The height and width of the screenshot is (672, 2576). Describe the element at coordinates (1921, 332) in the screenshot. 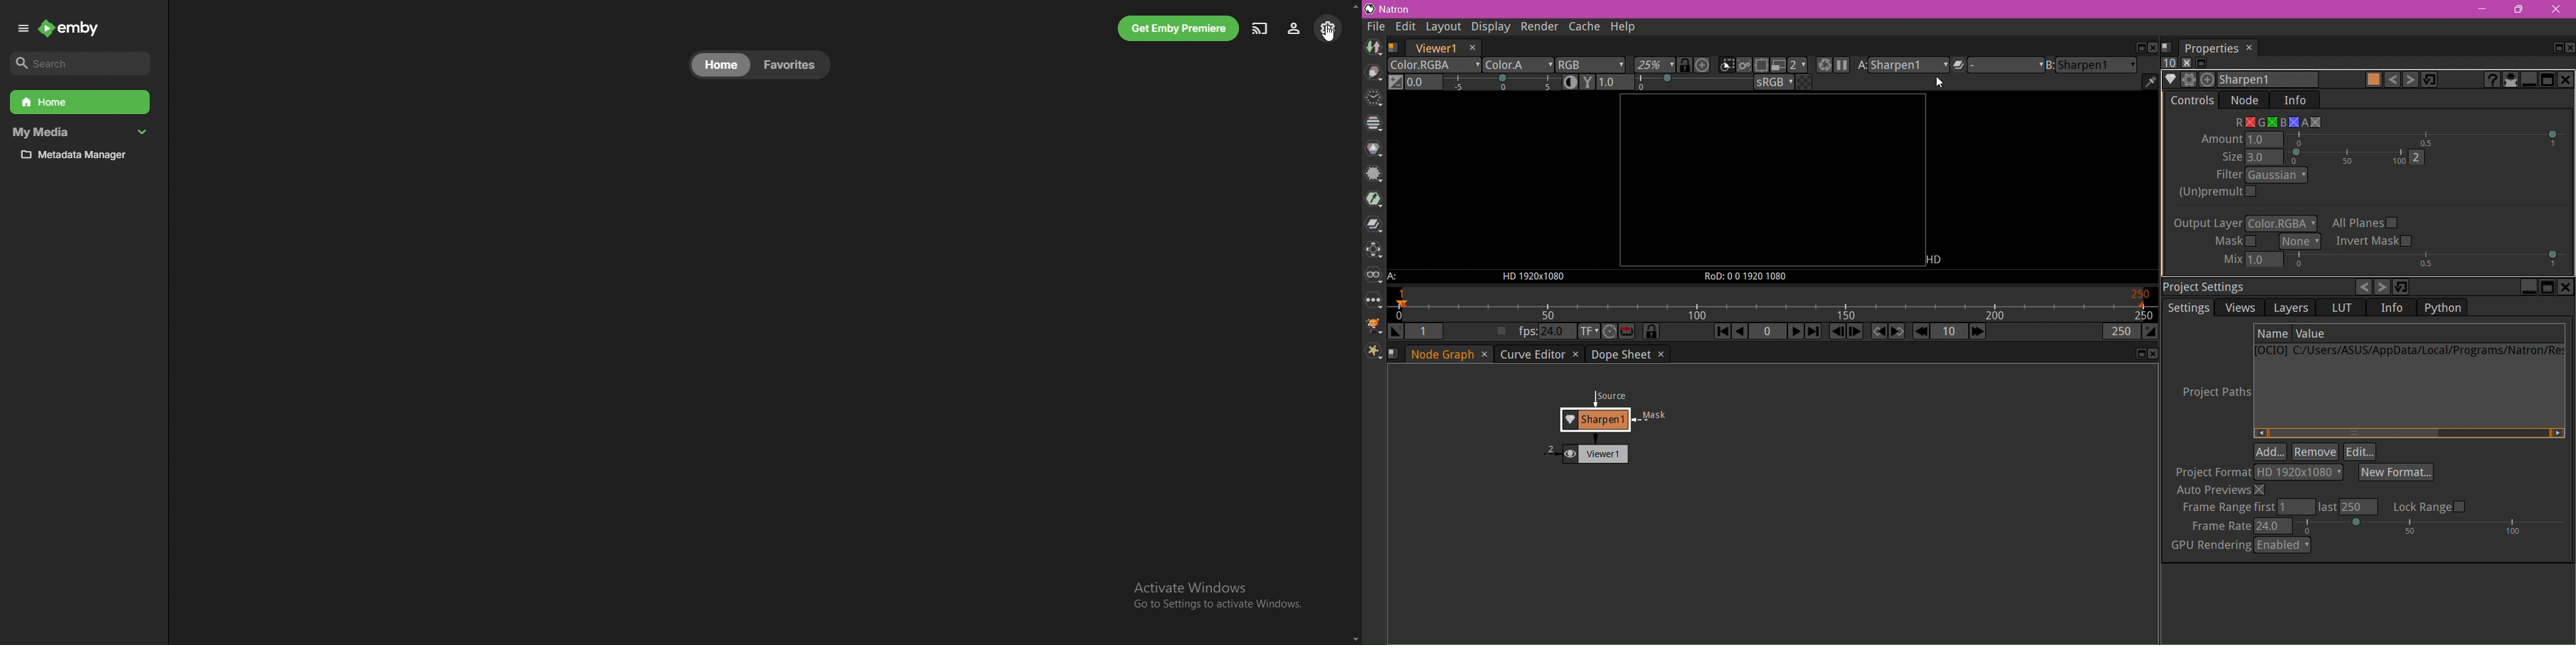

I see `Previous Increment` at that location.